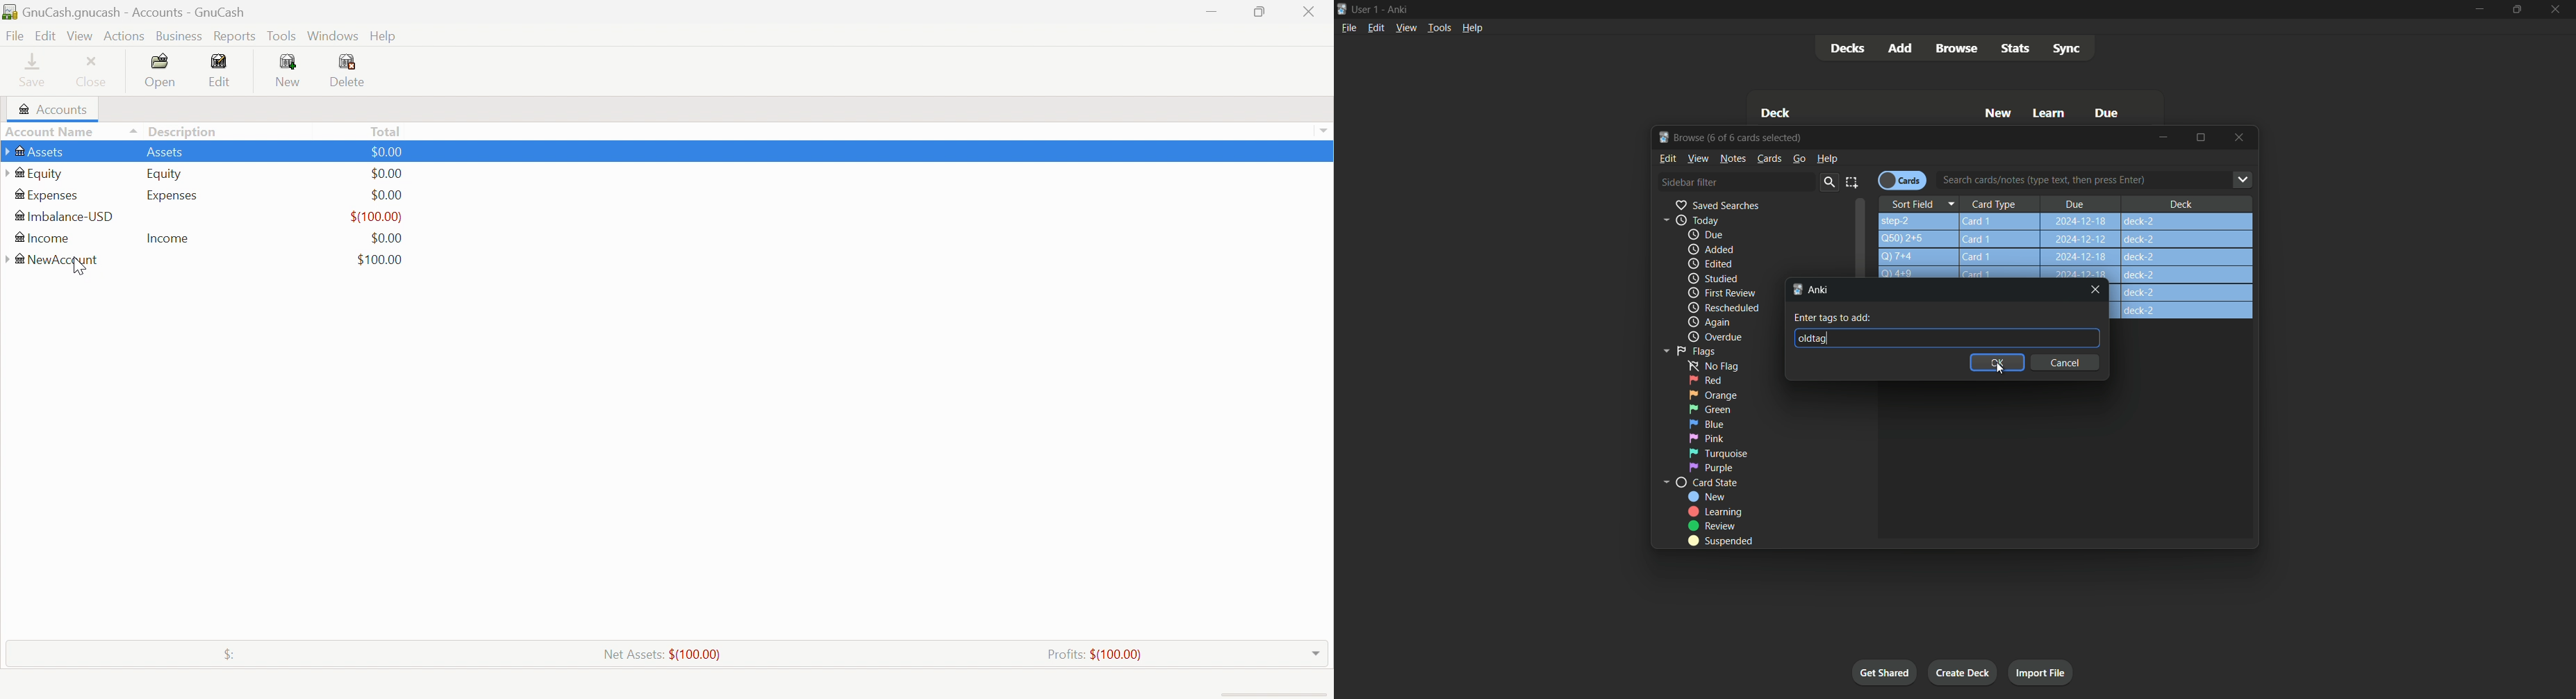 Image resolution: width=2576 pixels, height=700 pixels. Describe the element at coordinates (383, 131) in the screenshot. I see `Total` at that location.